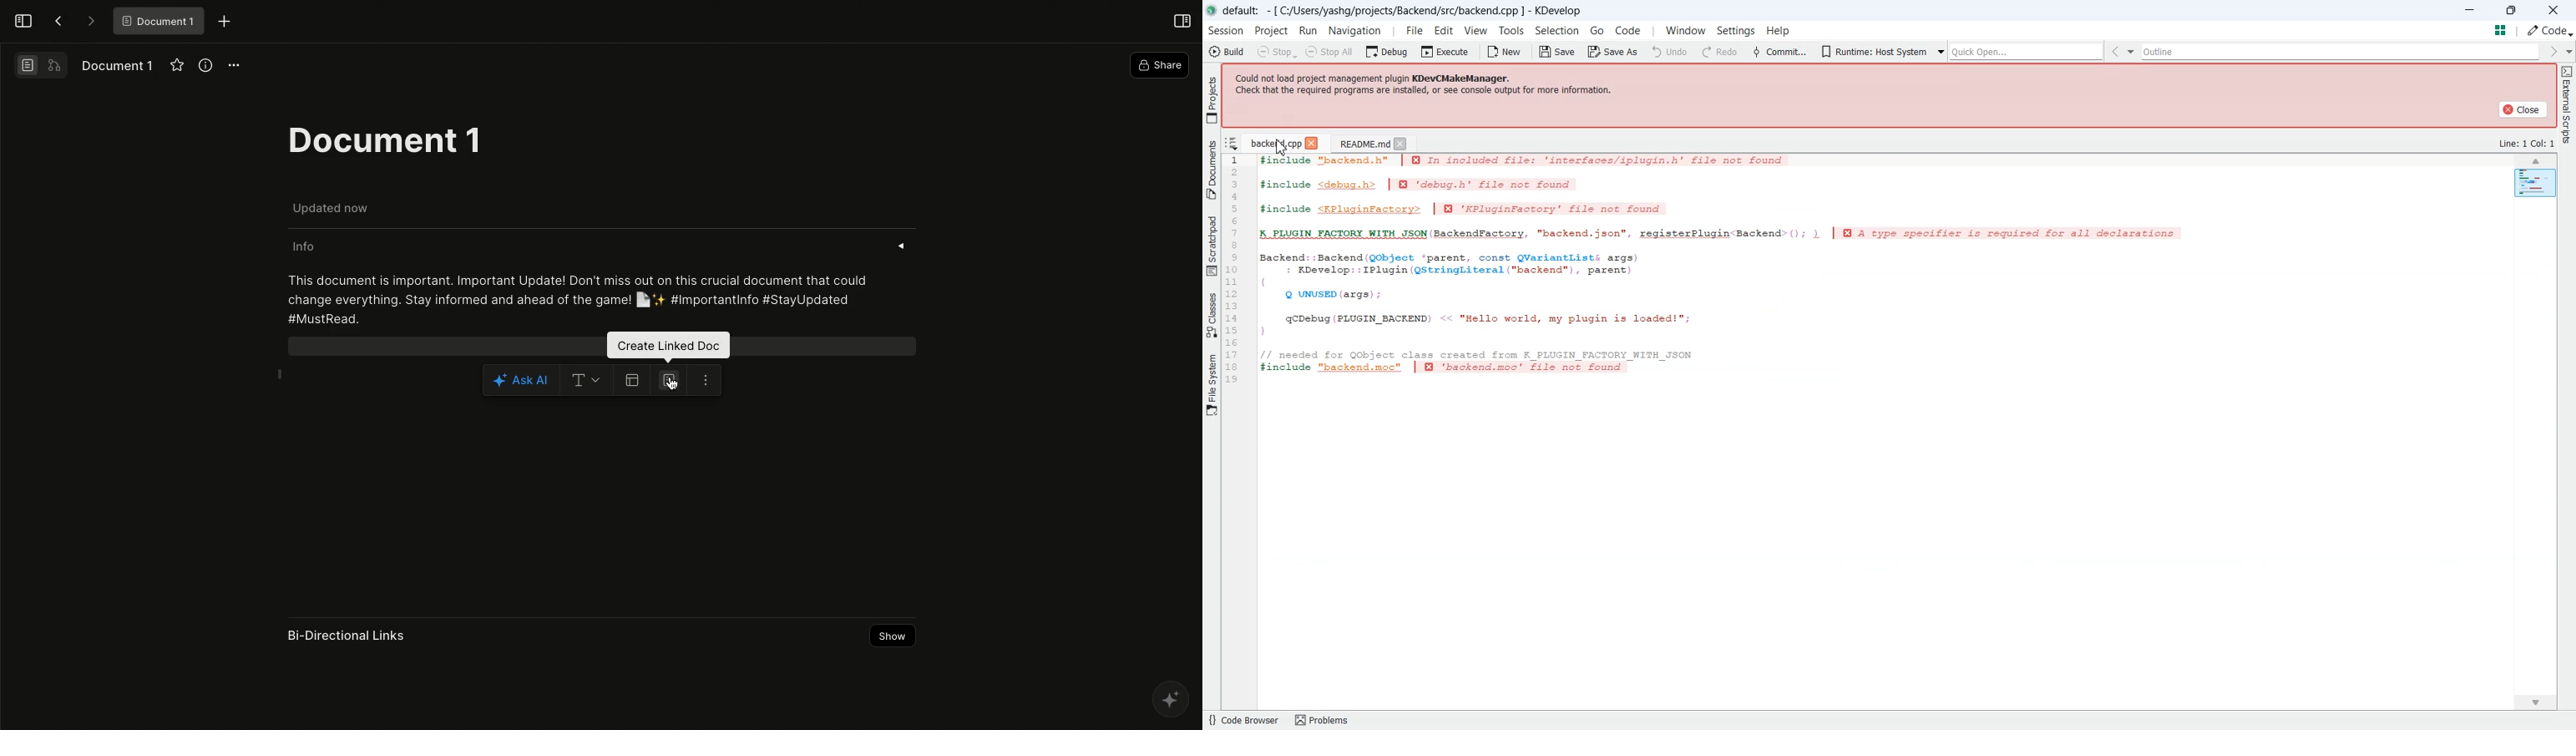 The image size is (2576, 756). What do you see at coordinates (668, 345) in the screenshot?
I see `Create linked doc` at bounding box center [668, 345].